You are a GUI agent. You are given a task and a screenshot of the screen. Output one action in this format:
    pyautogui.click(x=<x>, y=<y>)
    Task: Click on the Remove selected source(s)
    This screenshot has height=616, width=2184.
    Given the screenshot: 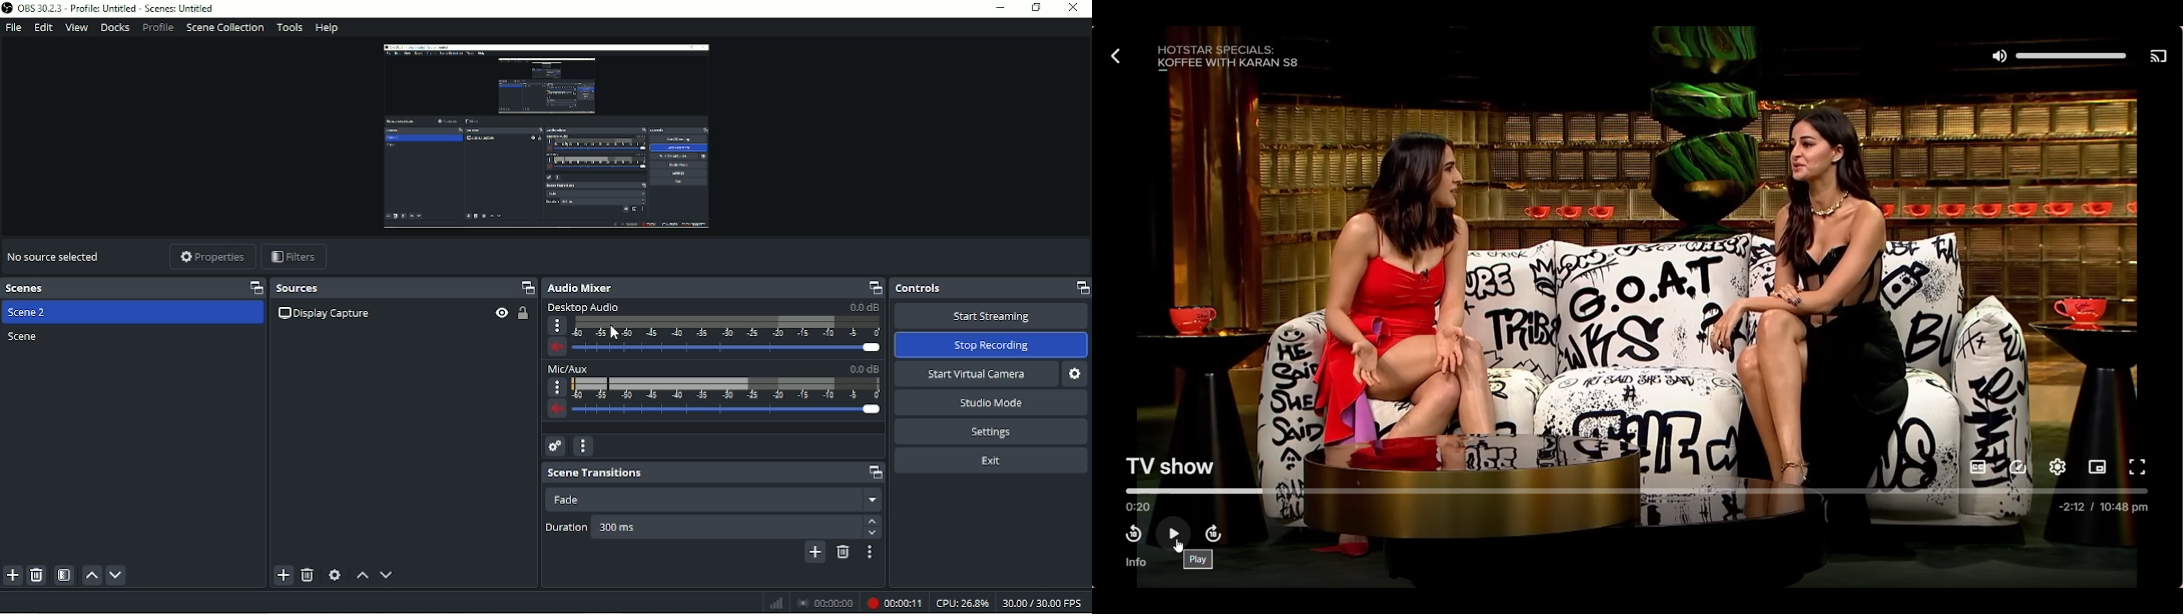 What is the action you would take?
    pyautogui.click(x=308, y=575)
    